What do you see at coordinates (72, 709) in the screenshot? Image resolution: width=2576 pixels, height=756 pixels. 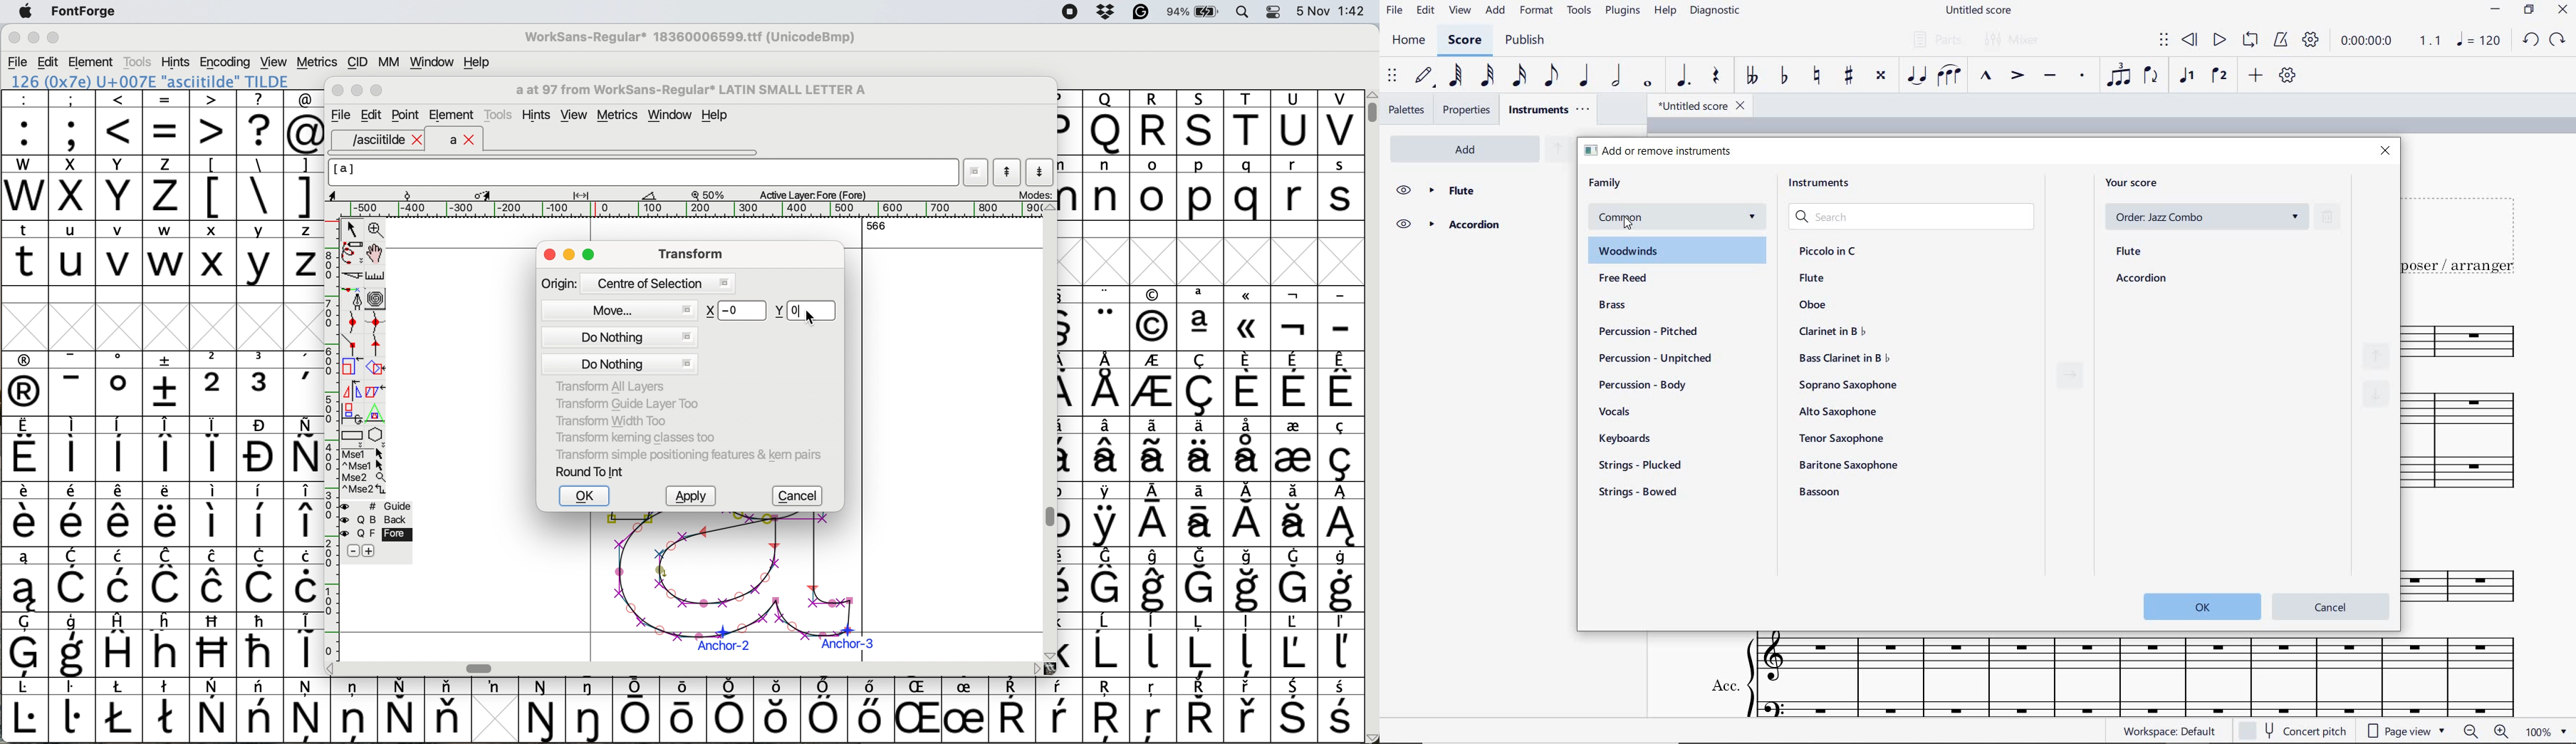 I see `symbol` at bounding box center [72, 709].